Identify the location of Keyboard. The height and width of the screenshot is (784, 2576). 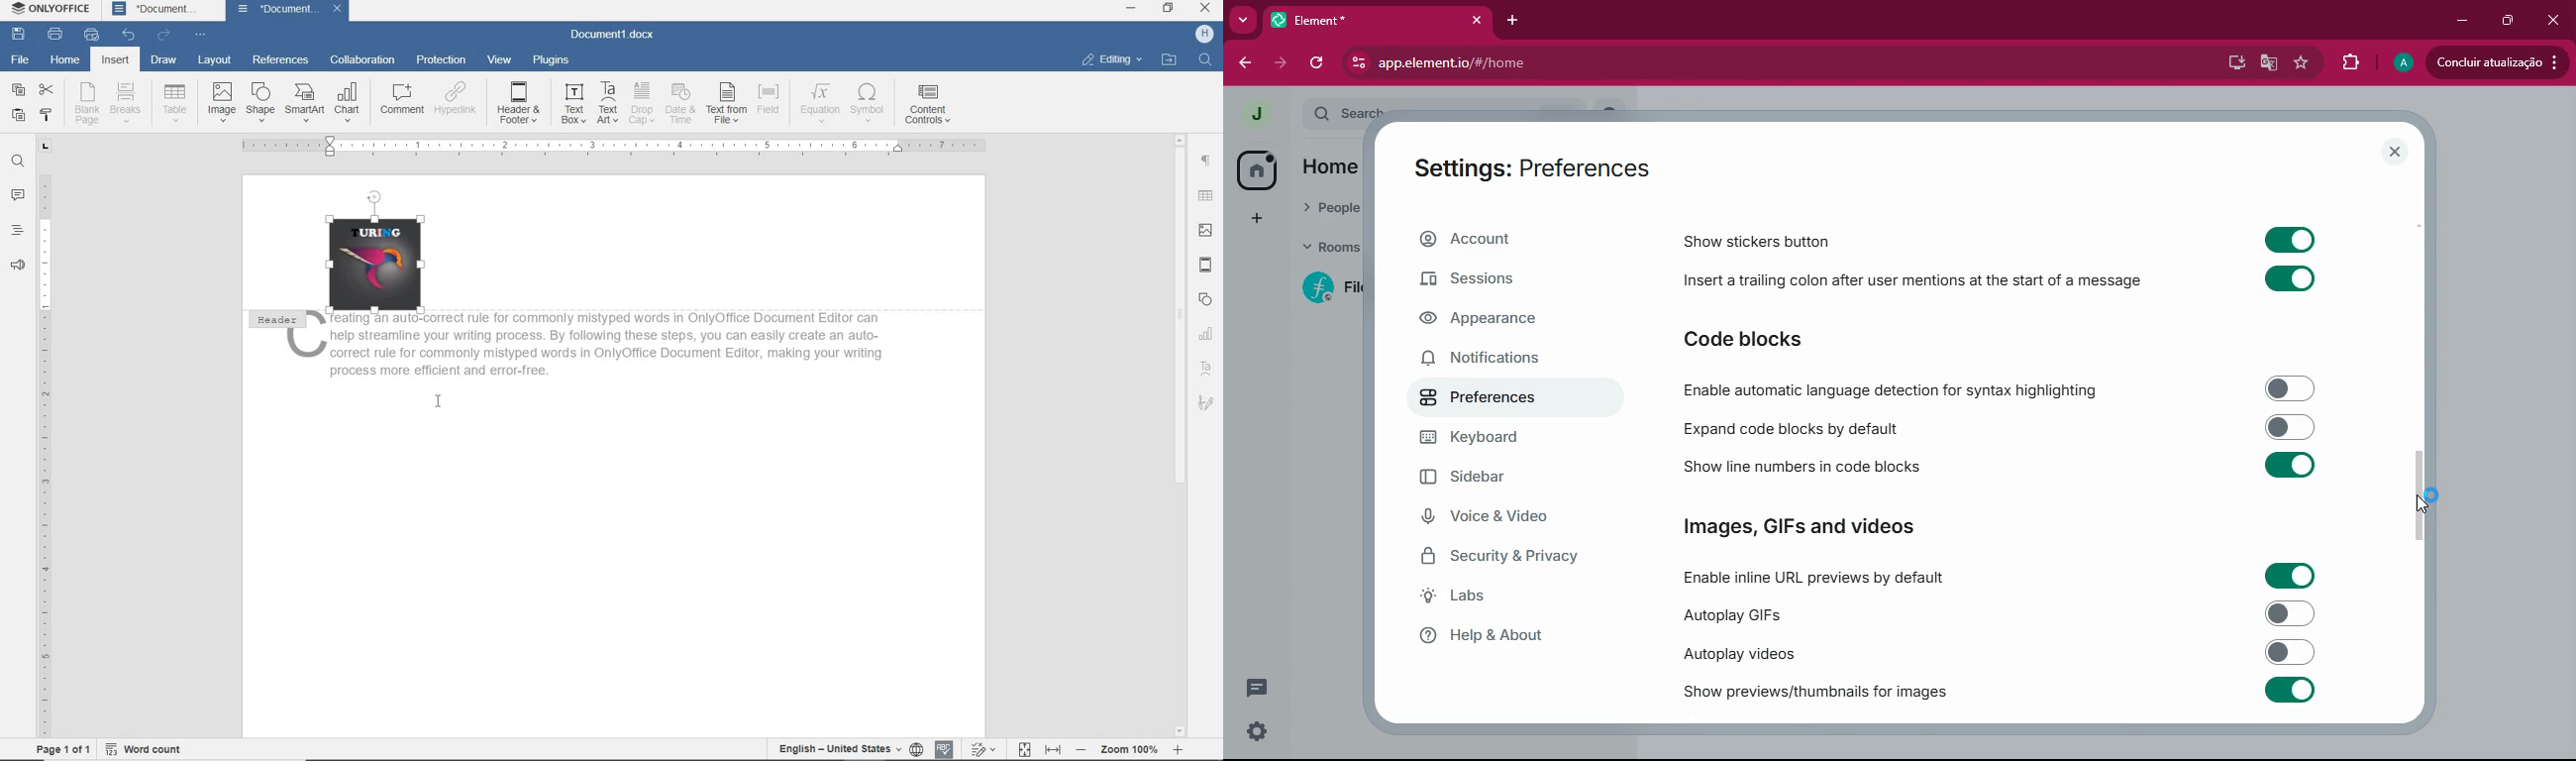
(1492, 438).